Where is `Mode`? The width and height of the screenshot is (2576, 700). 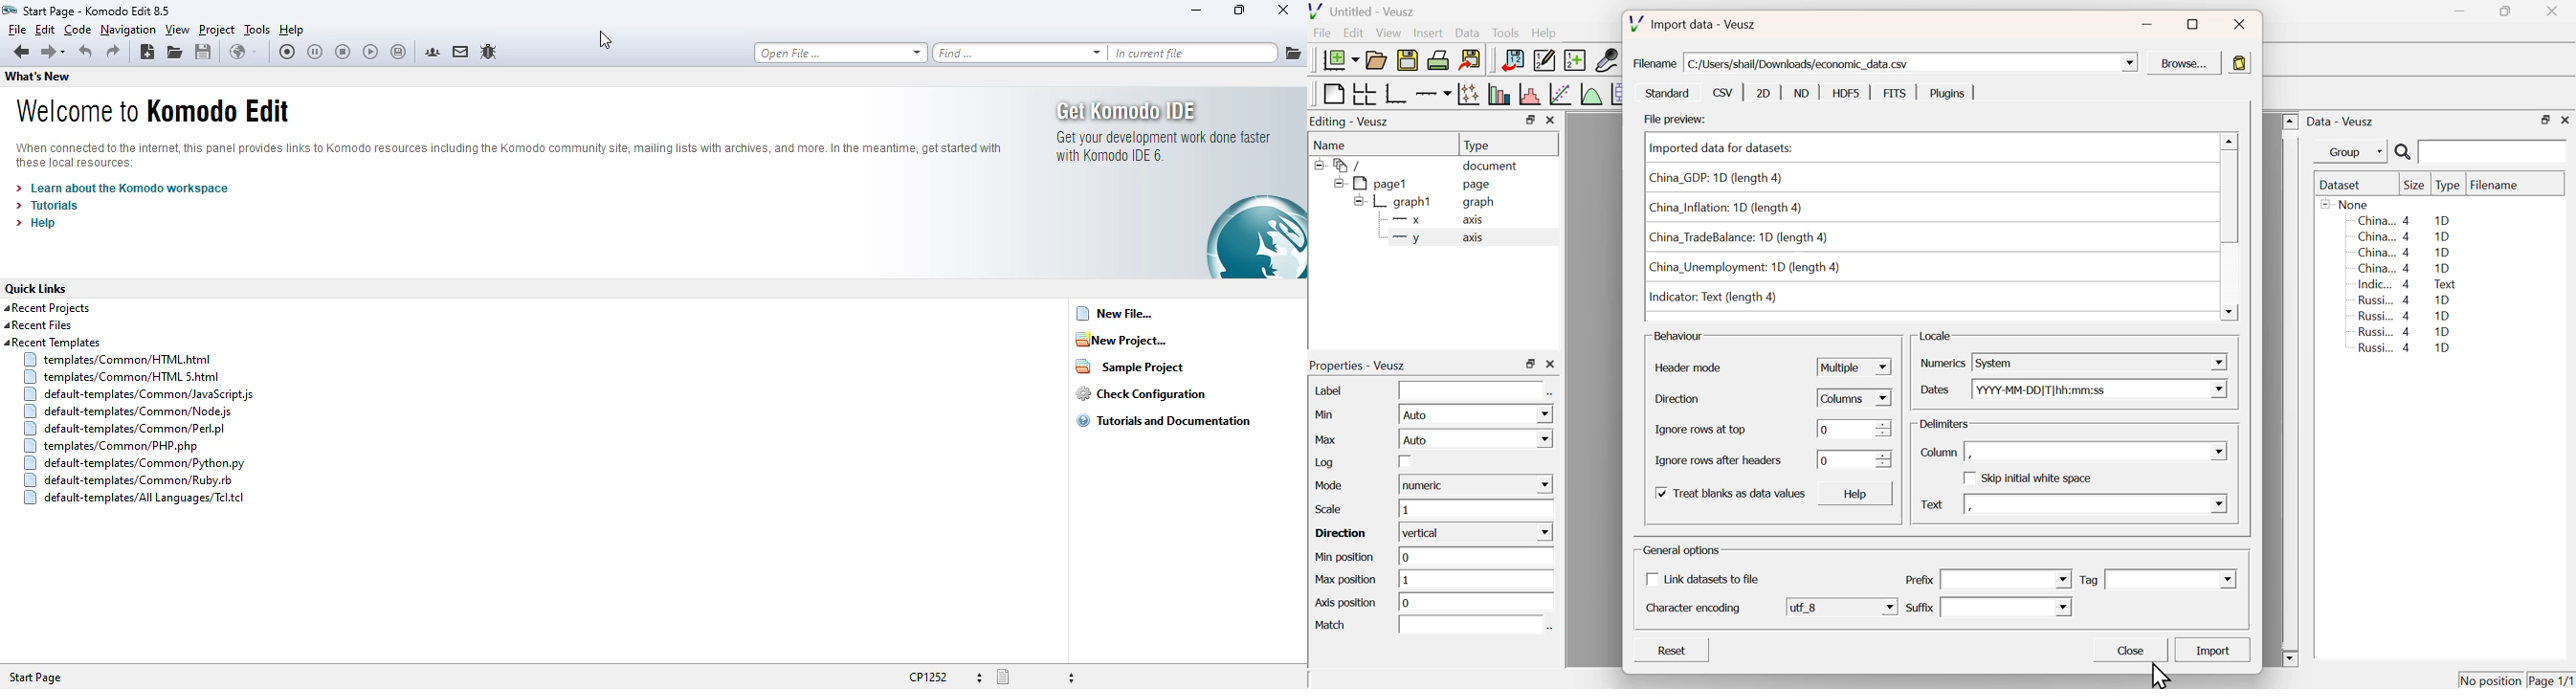 Mode is located at coordinates (1332, 487).